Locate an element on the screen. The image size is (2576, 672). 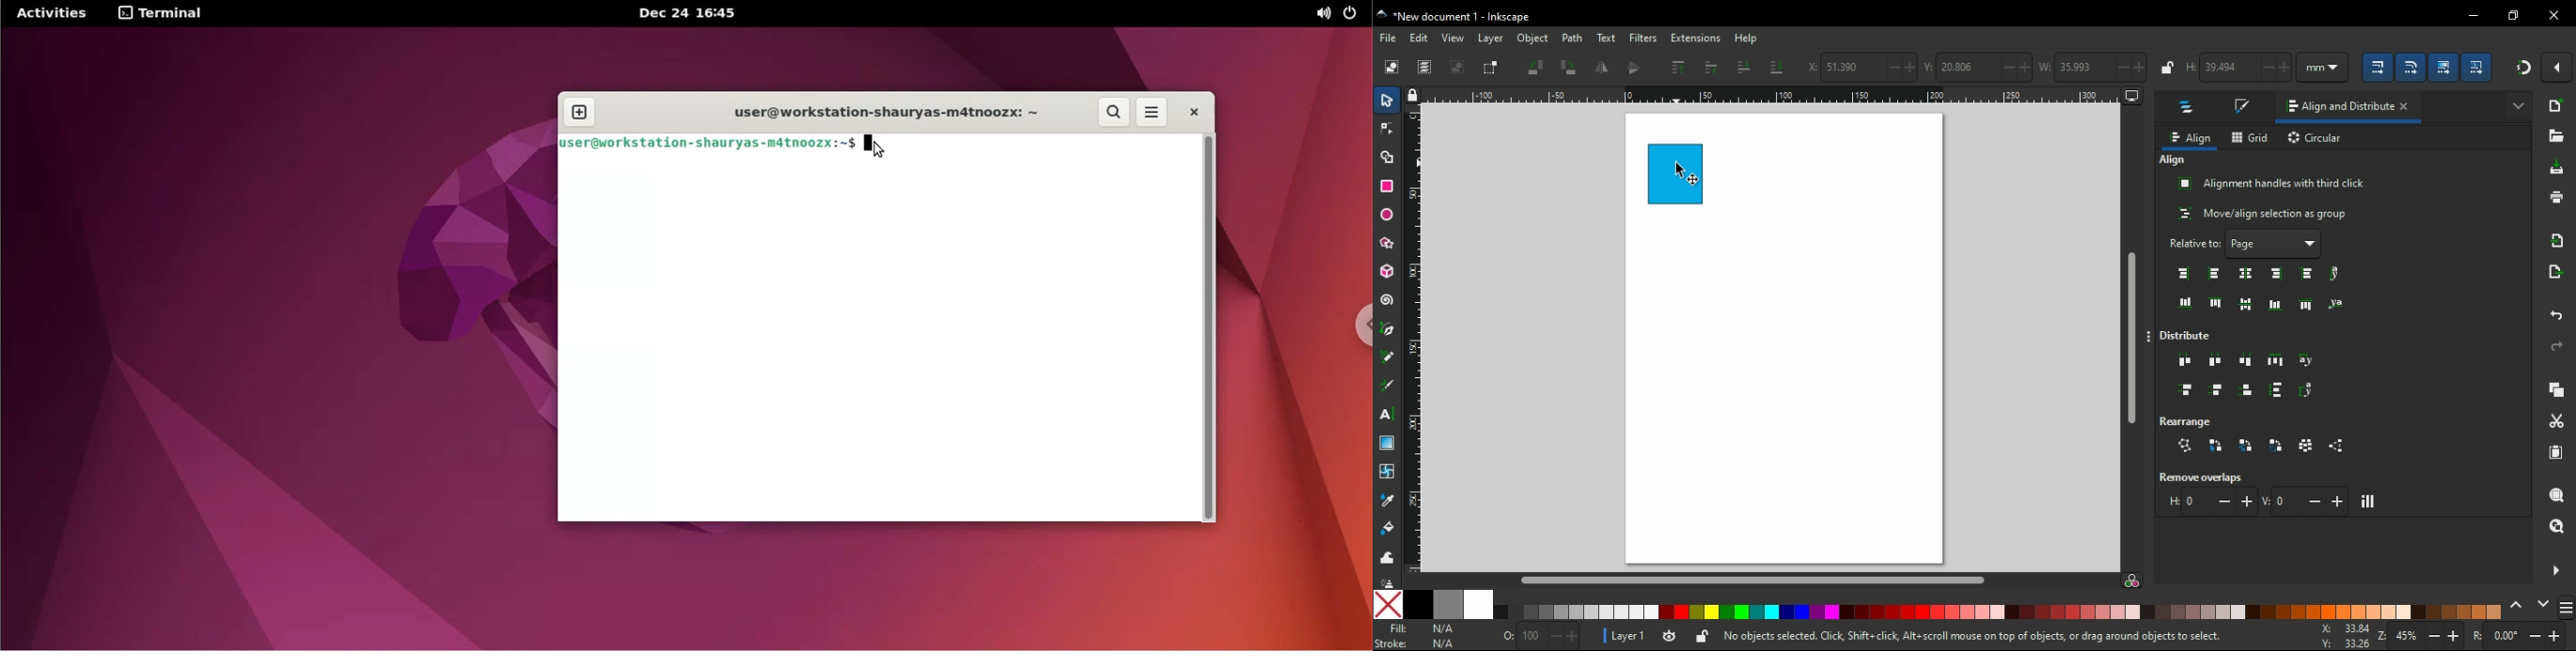
lower to bottom is located at coordinates (1777, 67).